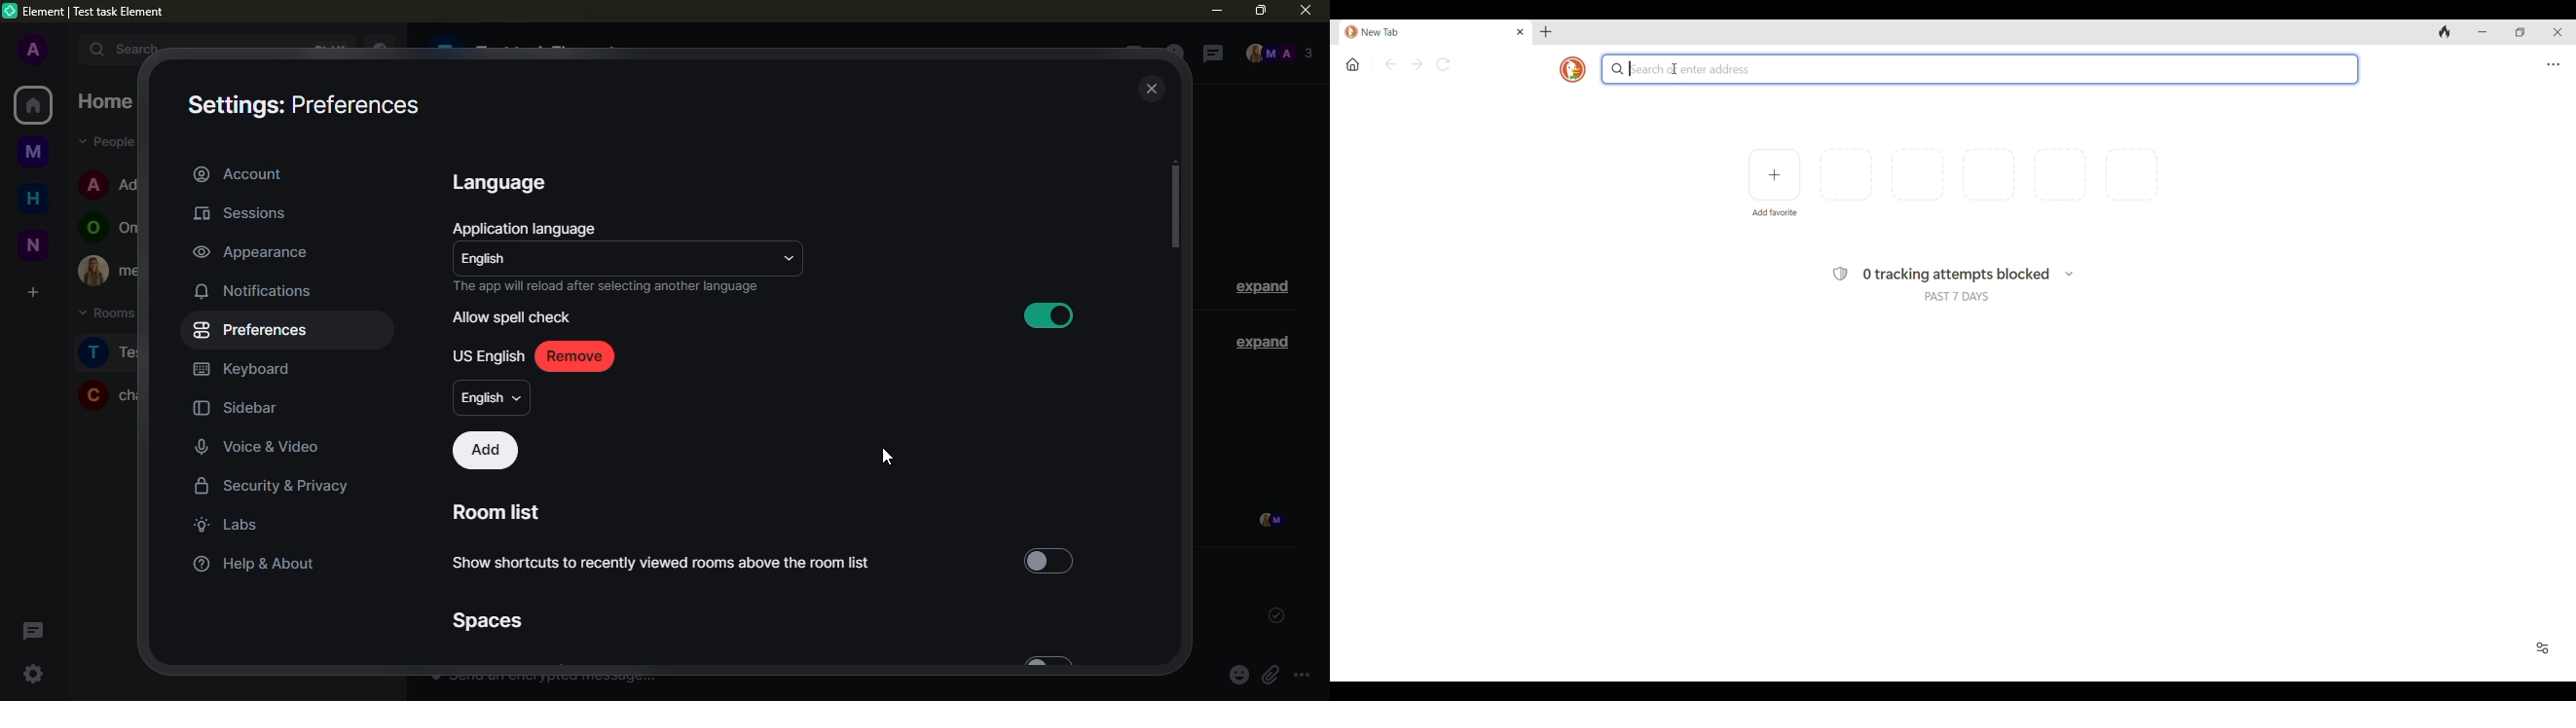 This screenshot has width=2576, height=728. I want to click on maximize, so click(1260, 9).